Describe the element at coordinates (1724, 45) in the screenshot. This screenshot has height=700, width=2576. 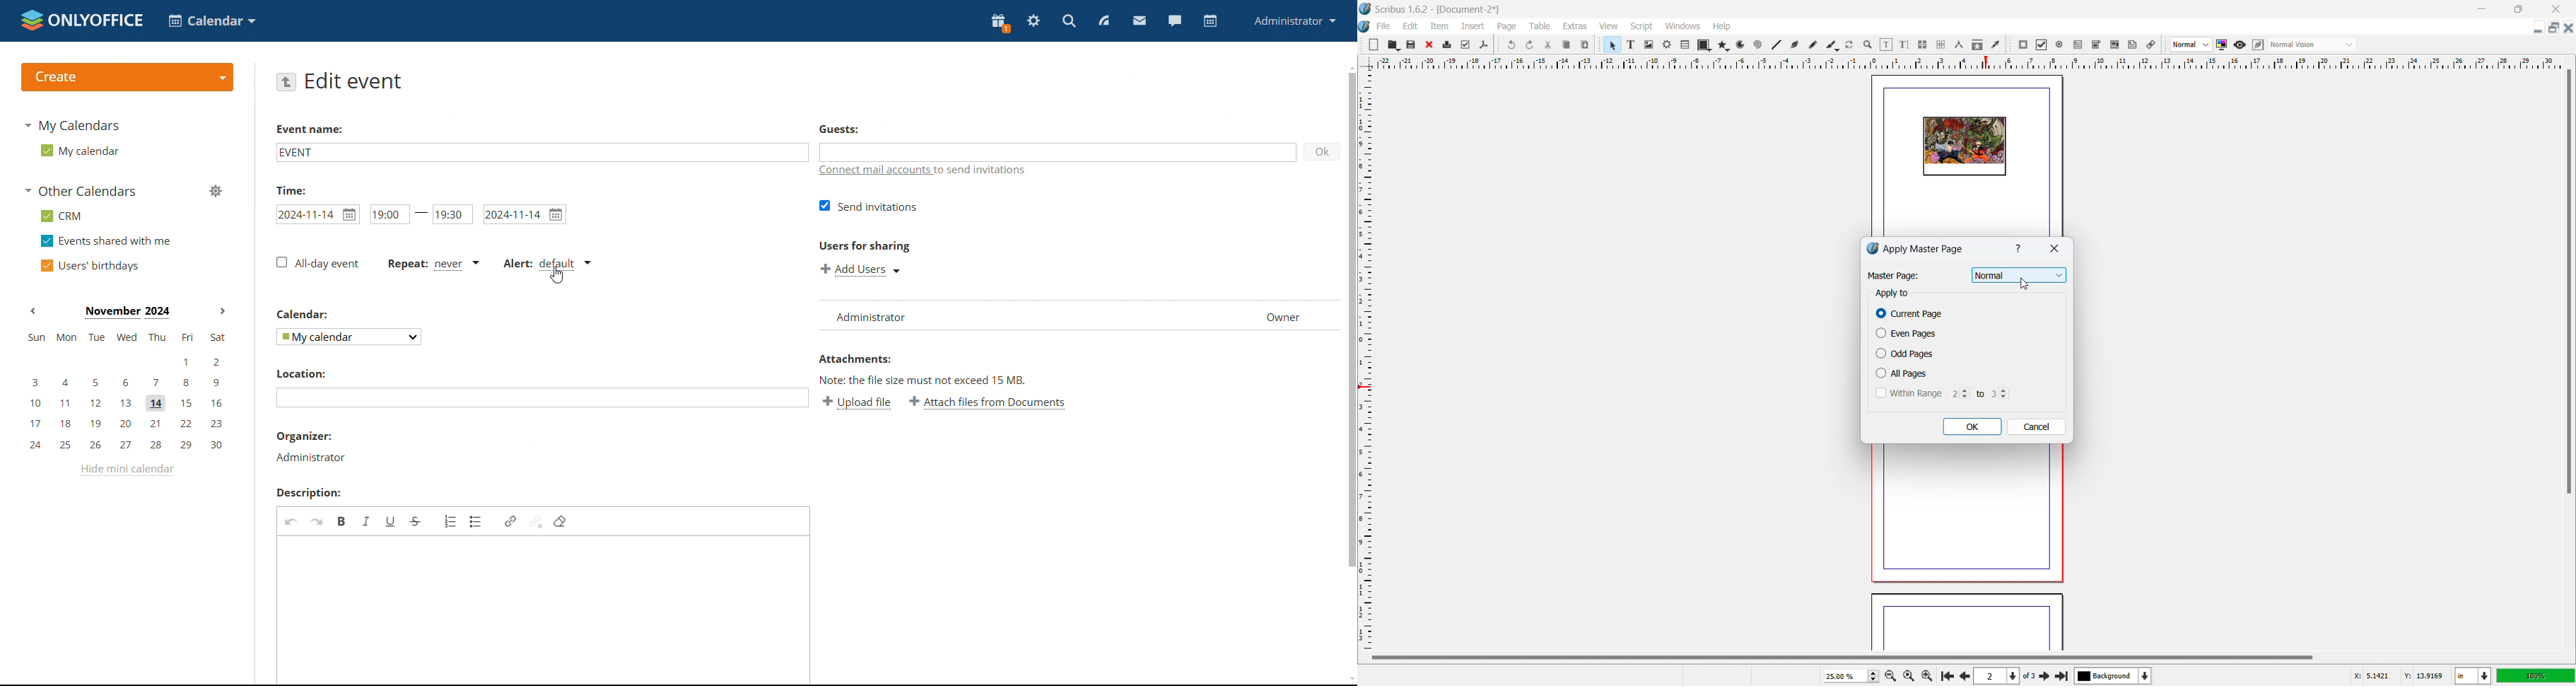
I see `polygon` at that location.